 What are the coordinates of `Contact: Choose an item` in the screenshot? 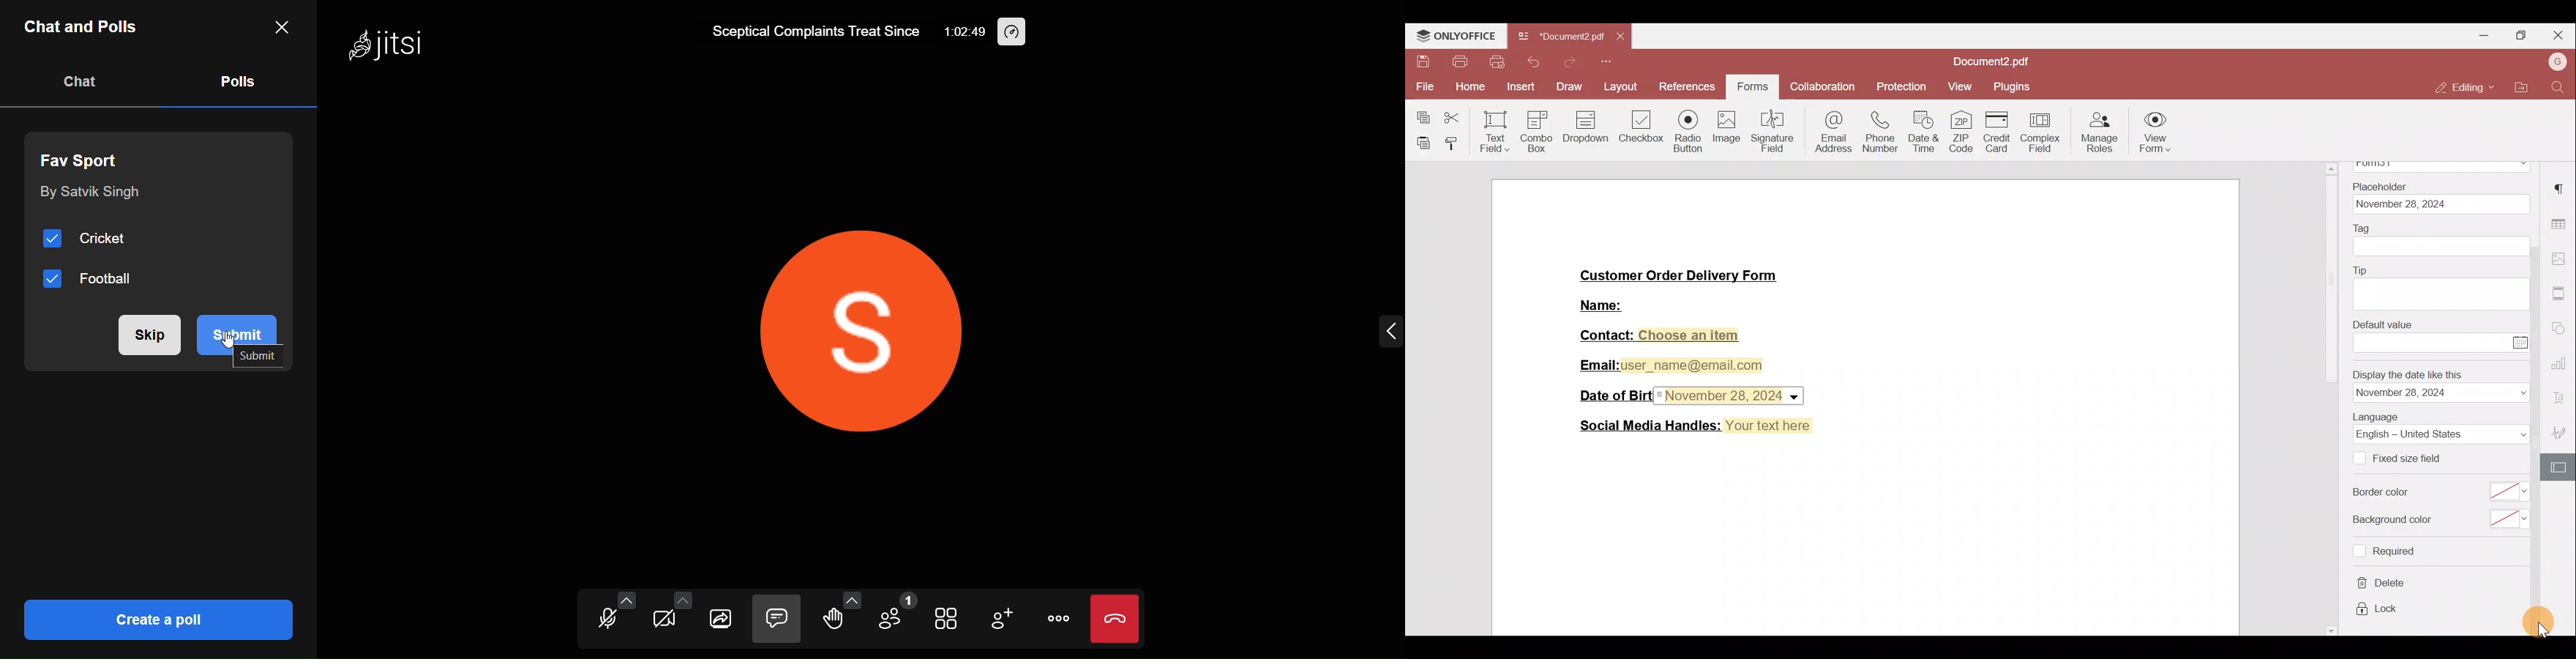 It's located at (1661, 336).